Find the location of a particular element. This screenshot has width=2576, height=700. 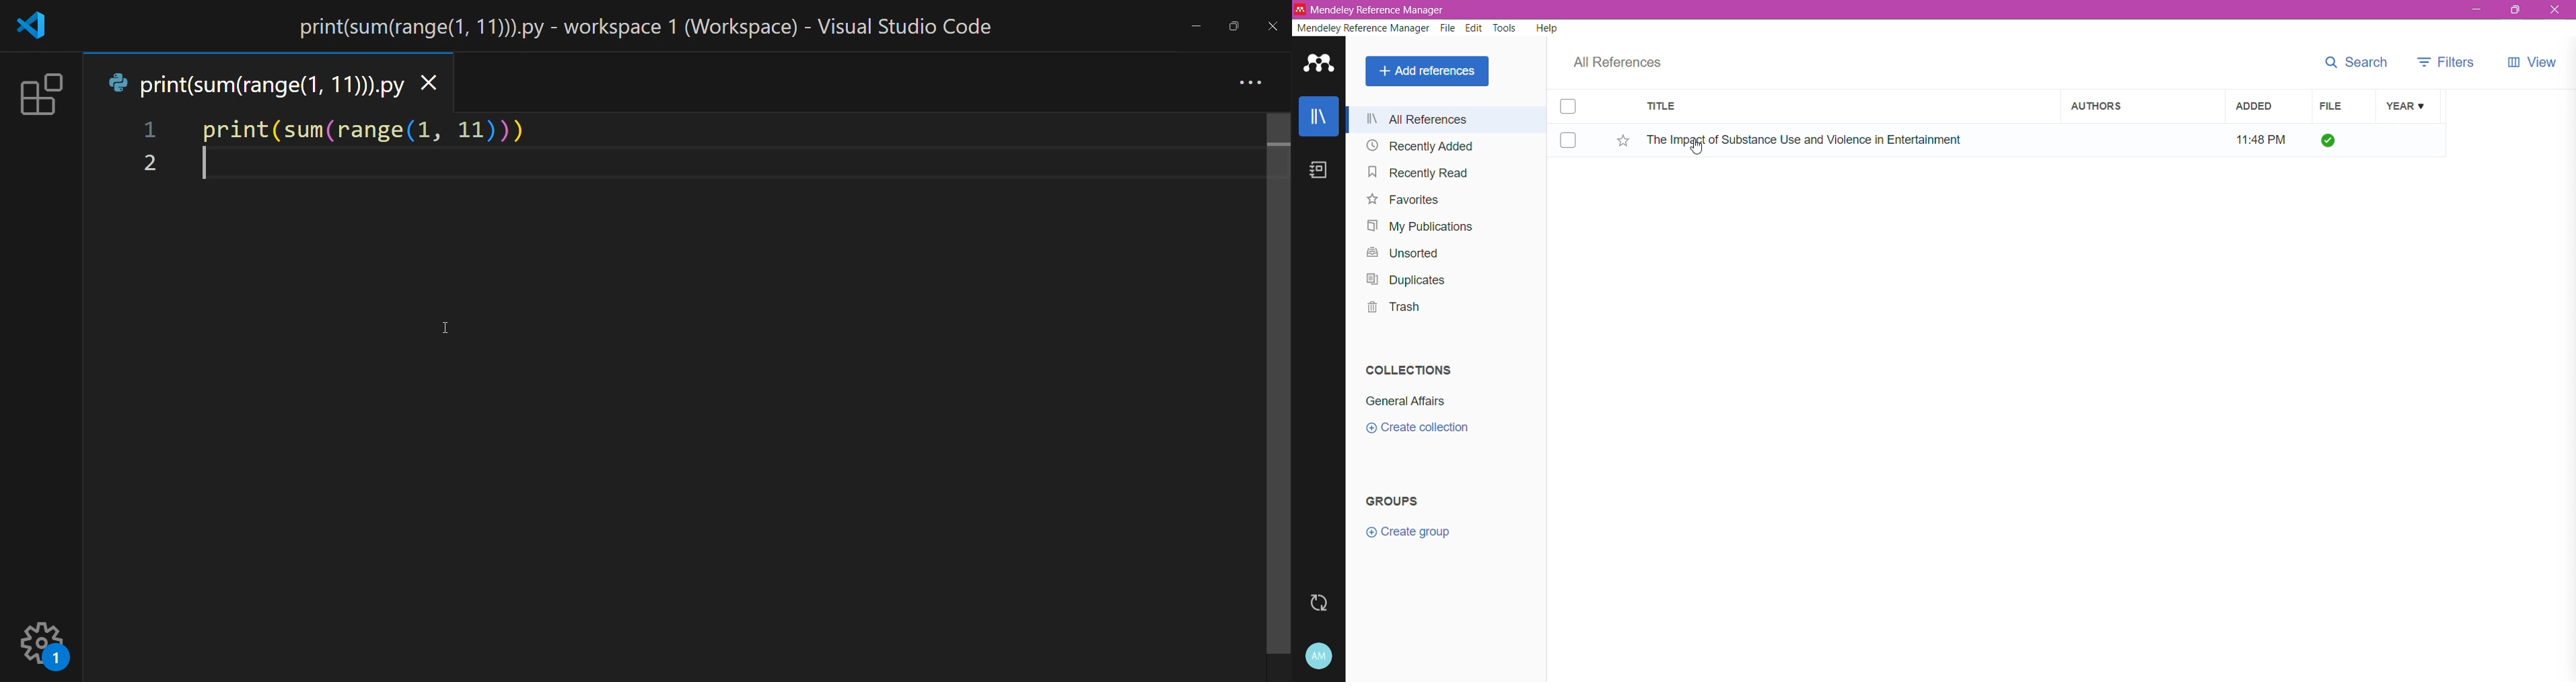

Minimize is located at coordinates (2477, 10).